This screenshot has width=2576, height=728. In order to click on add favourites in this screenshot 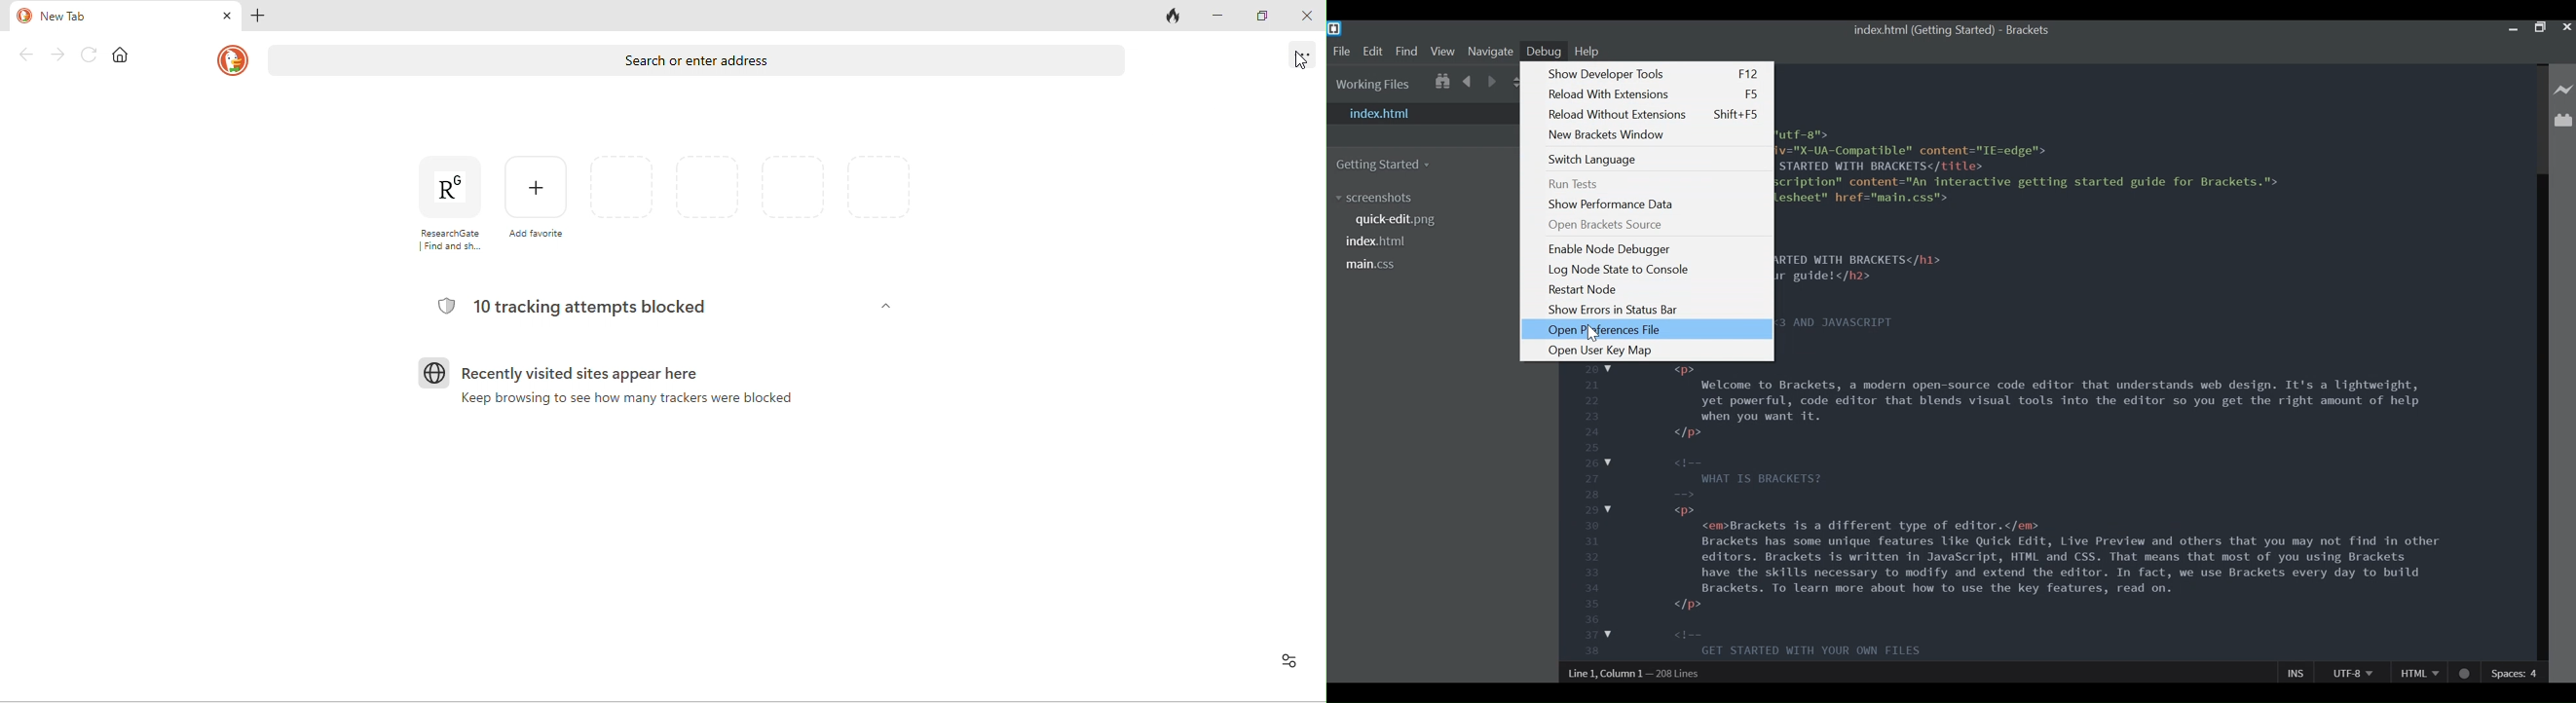, I will do `click(536, 209)`.